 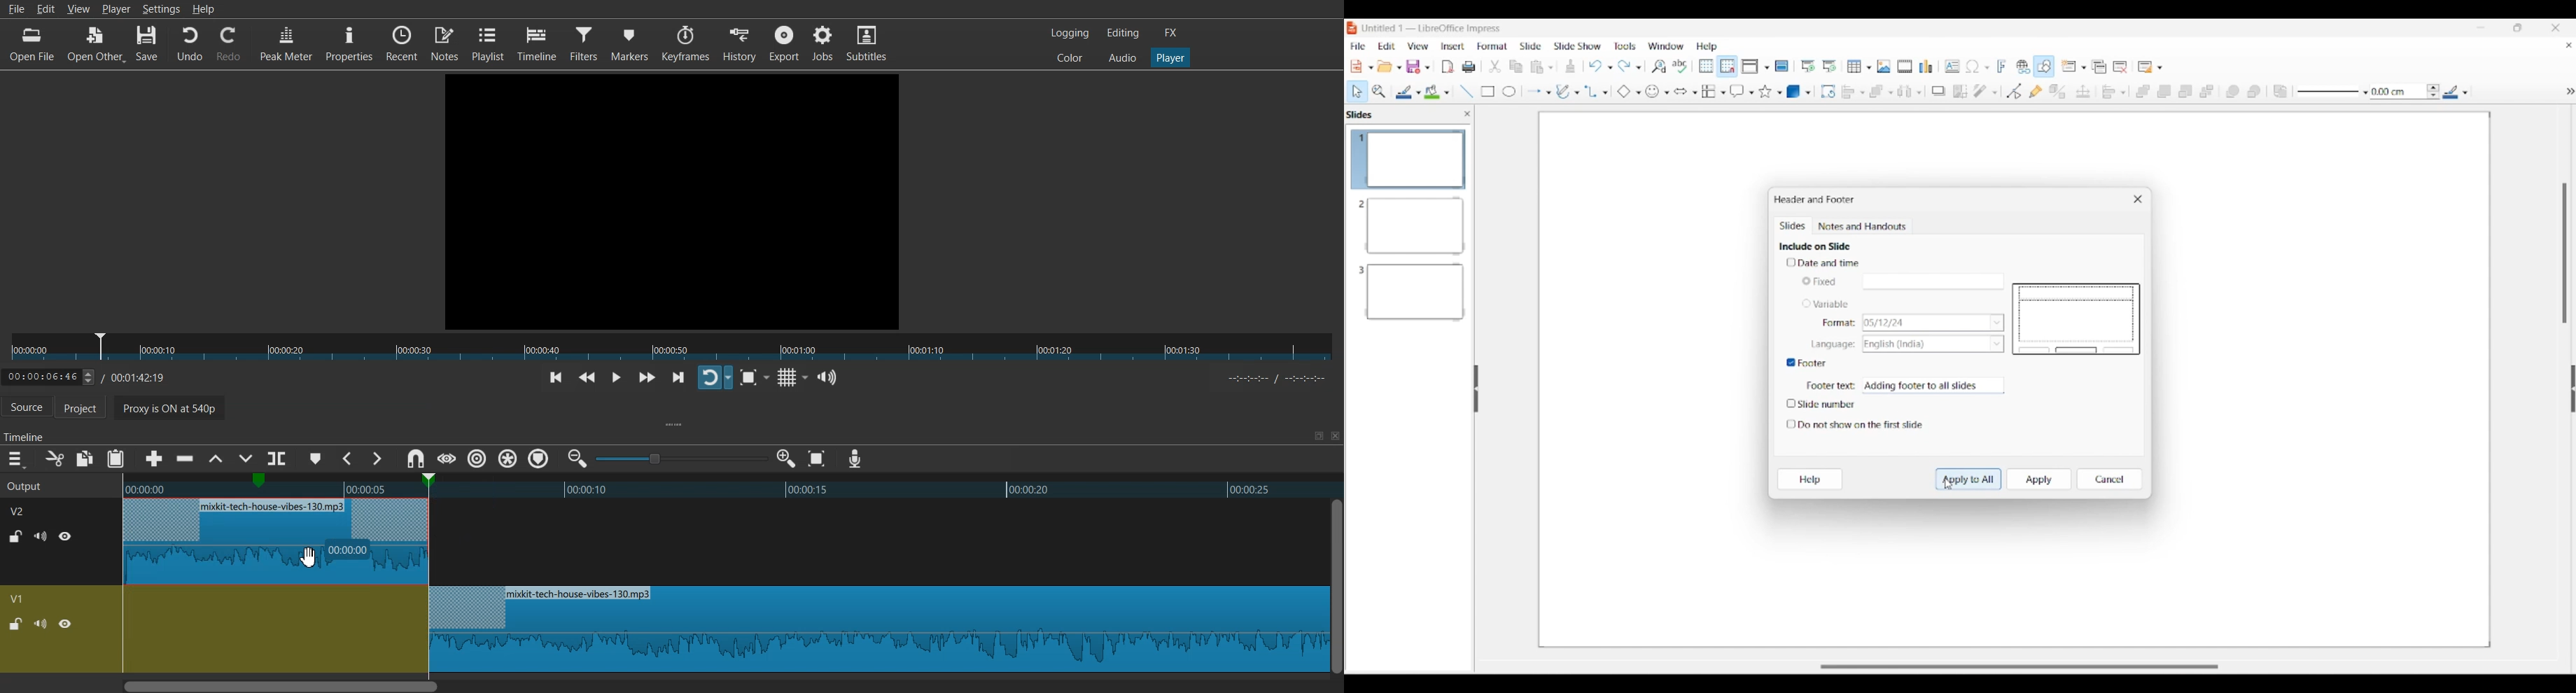 What do you see at coordinates (1880, 92) in the screenshot?
I see `Arrange options` at bounding box center [1880, 92].